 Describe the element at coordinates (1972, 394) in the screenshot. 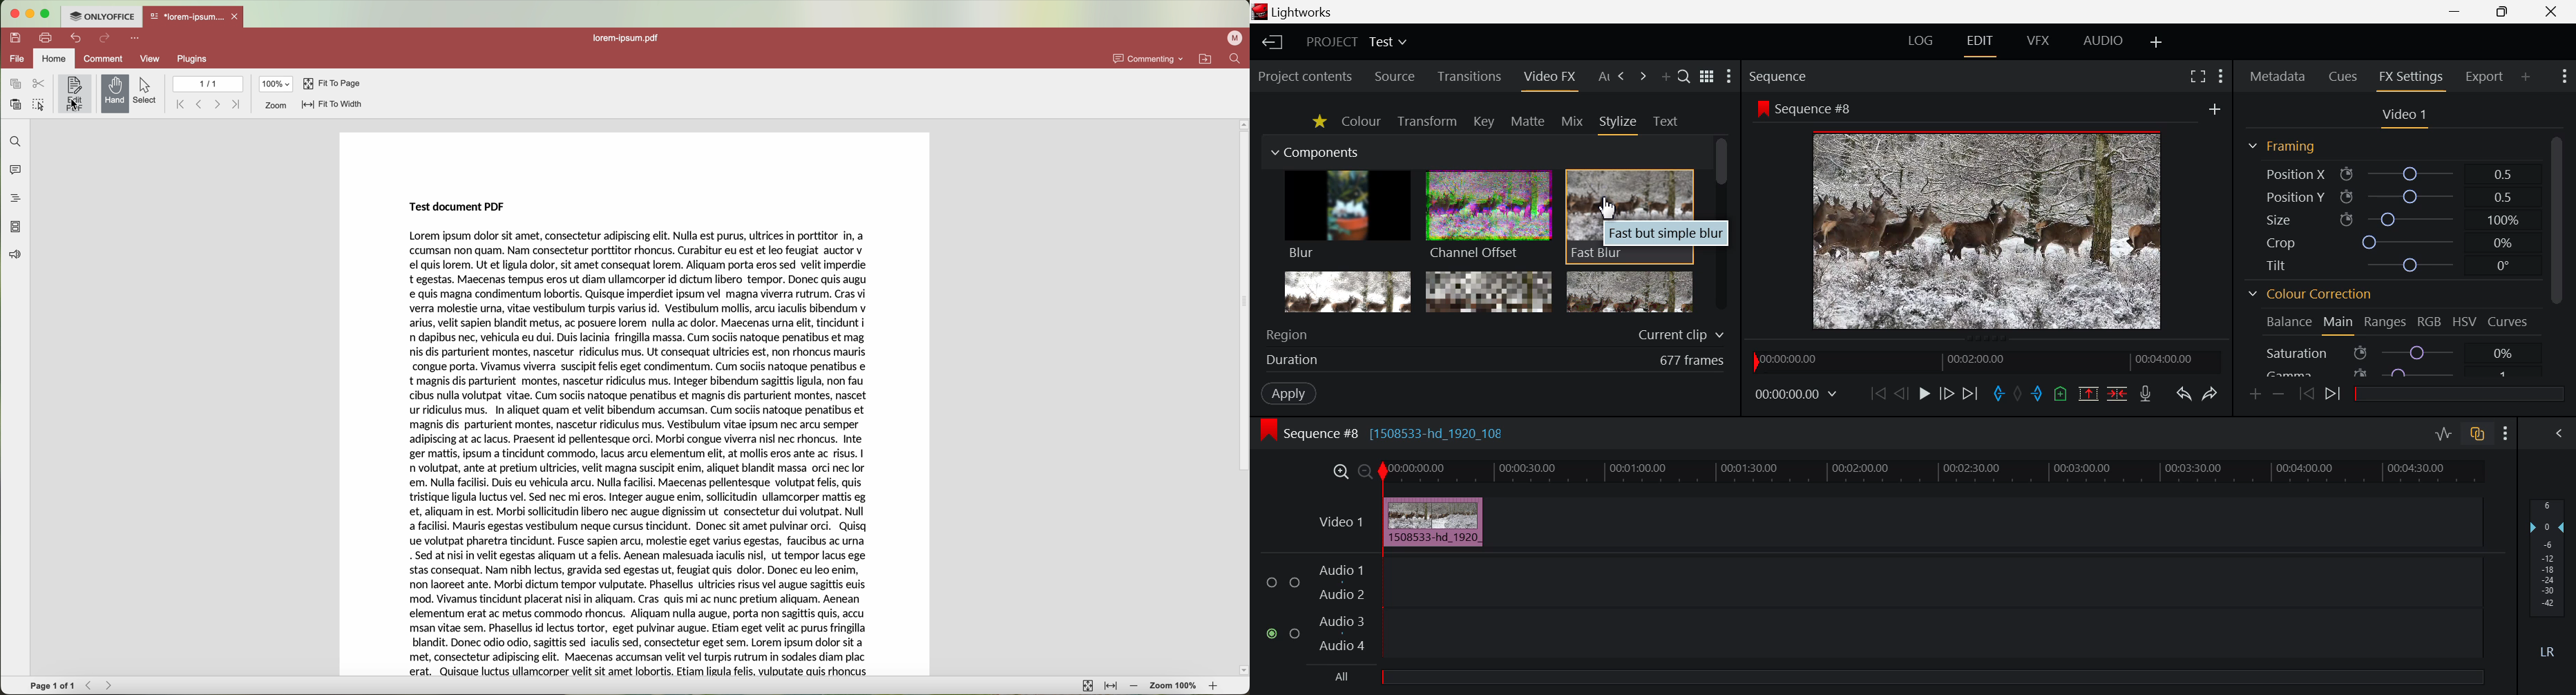

I see `To End` at that location.